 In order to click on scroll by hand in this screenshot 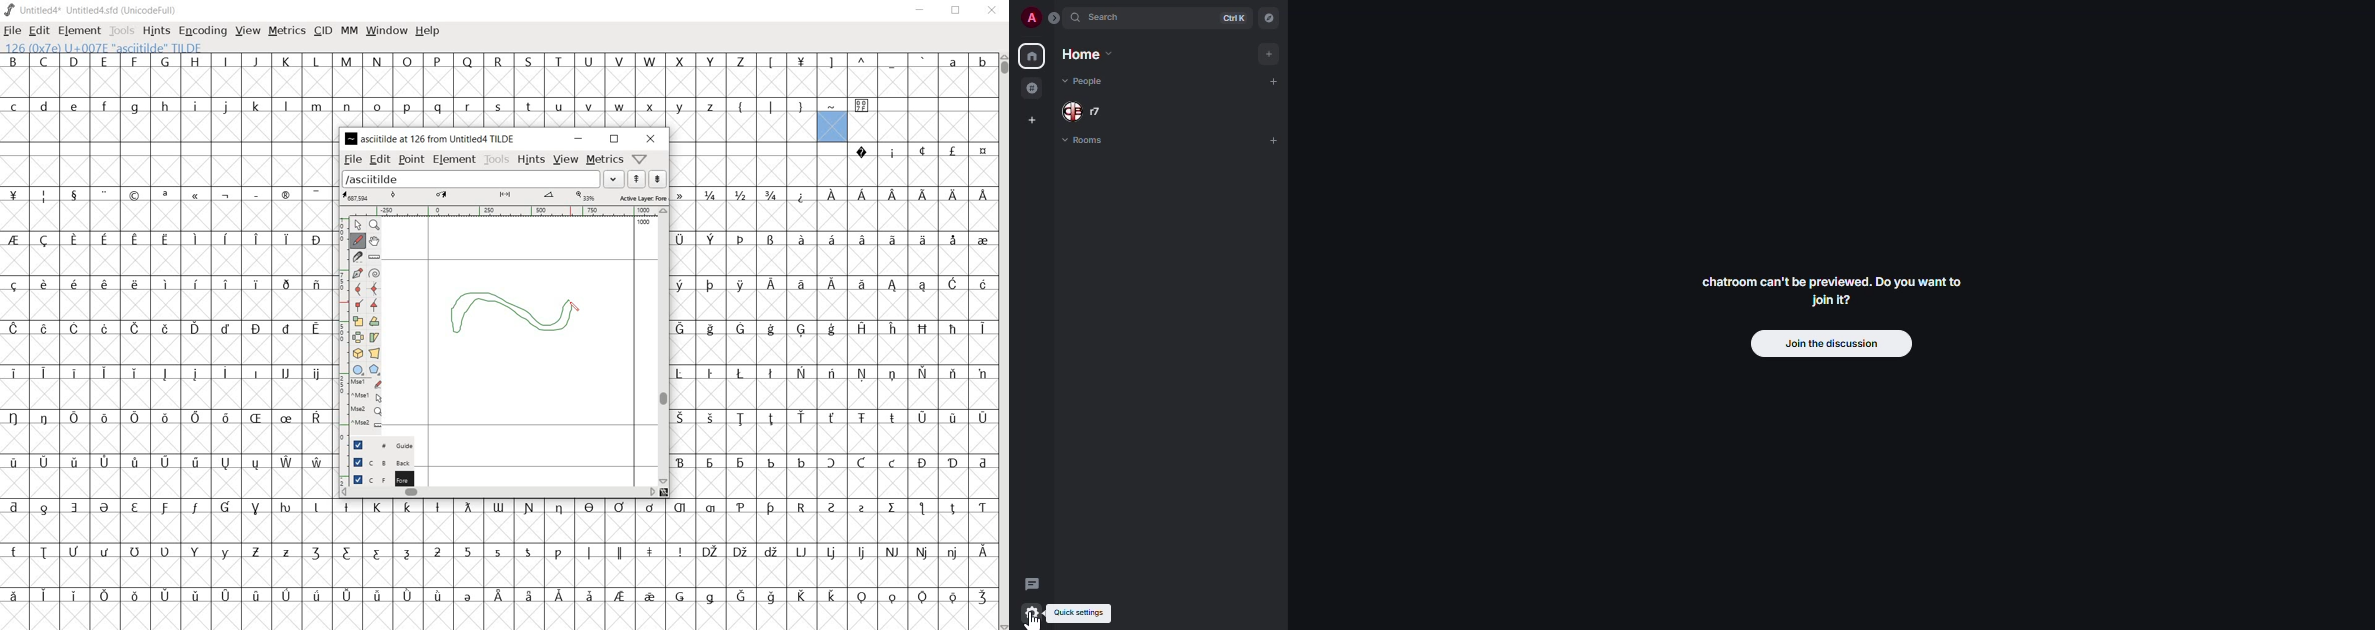, I will do `click(375, 241)`.